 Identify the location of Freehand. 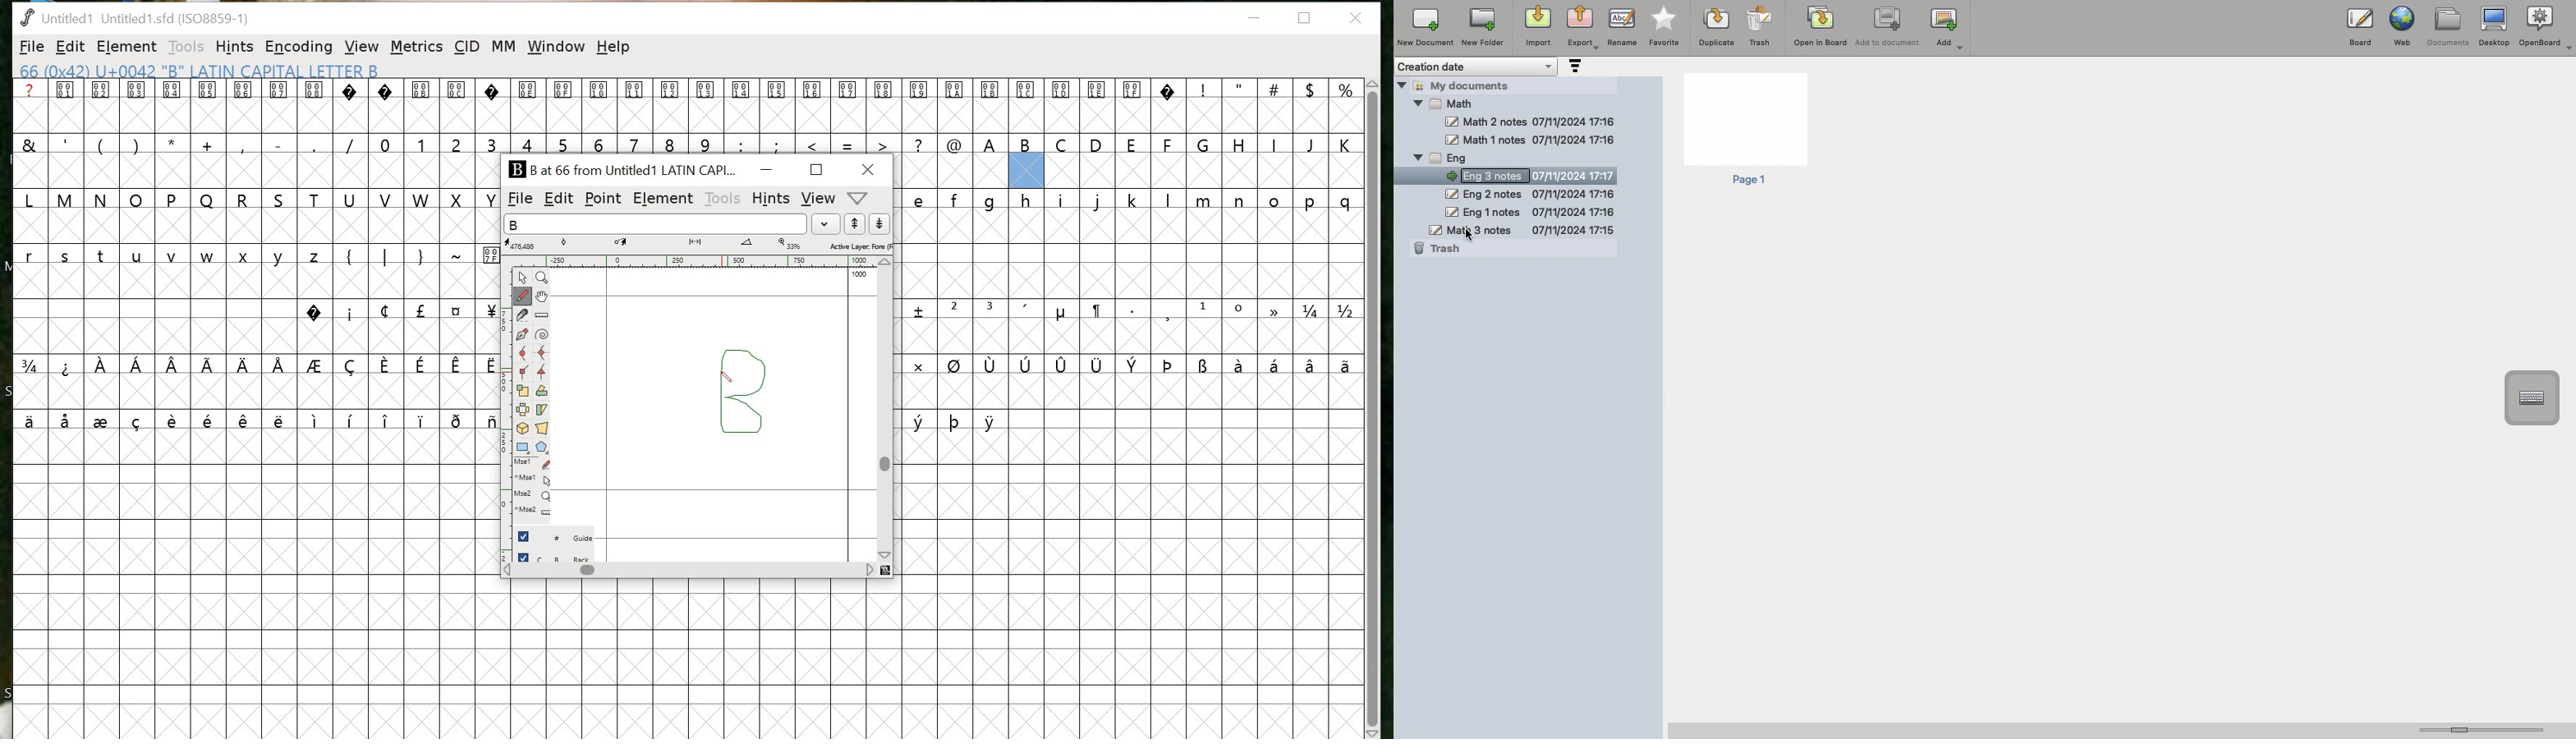
(523, 298).